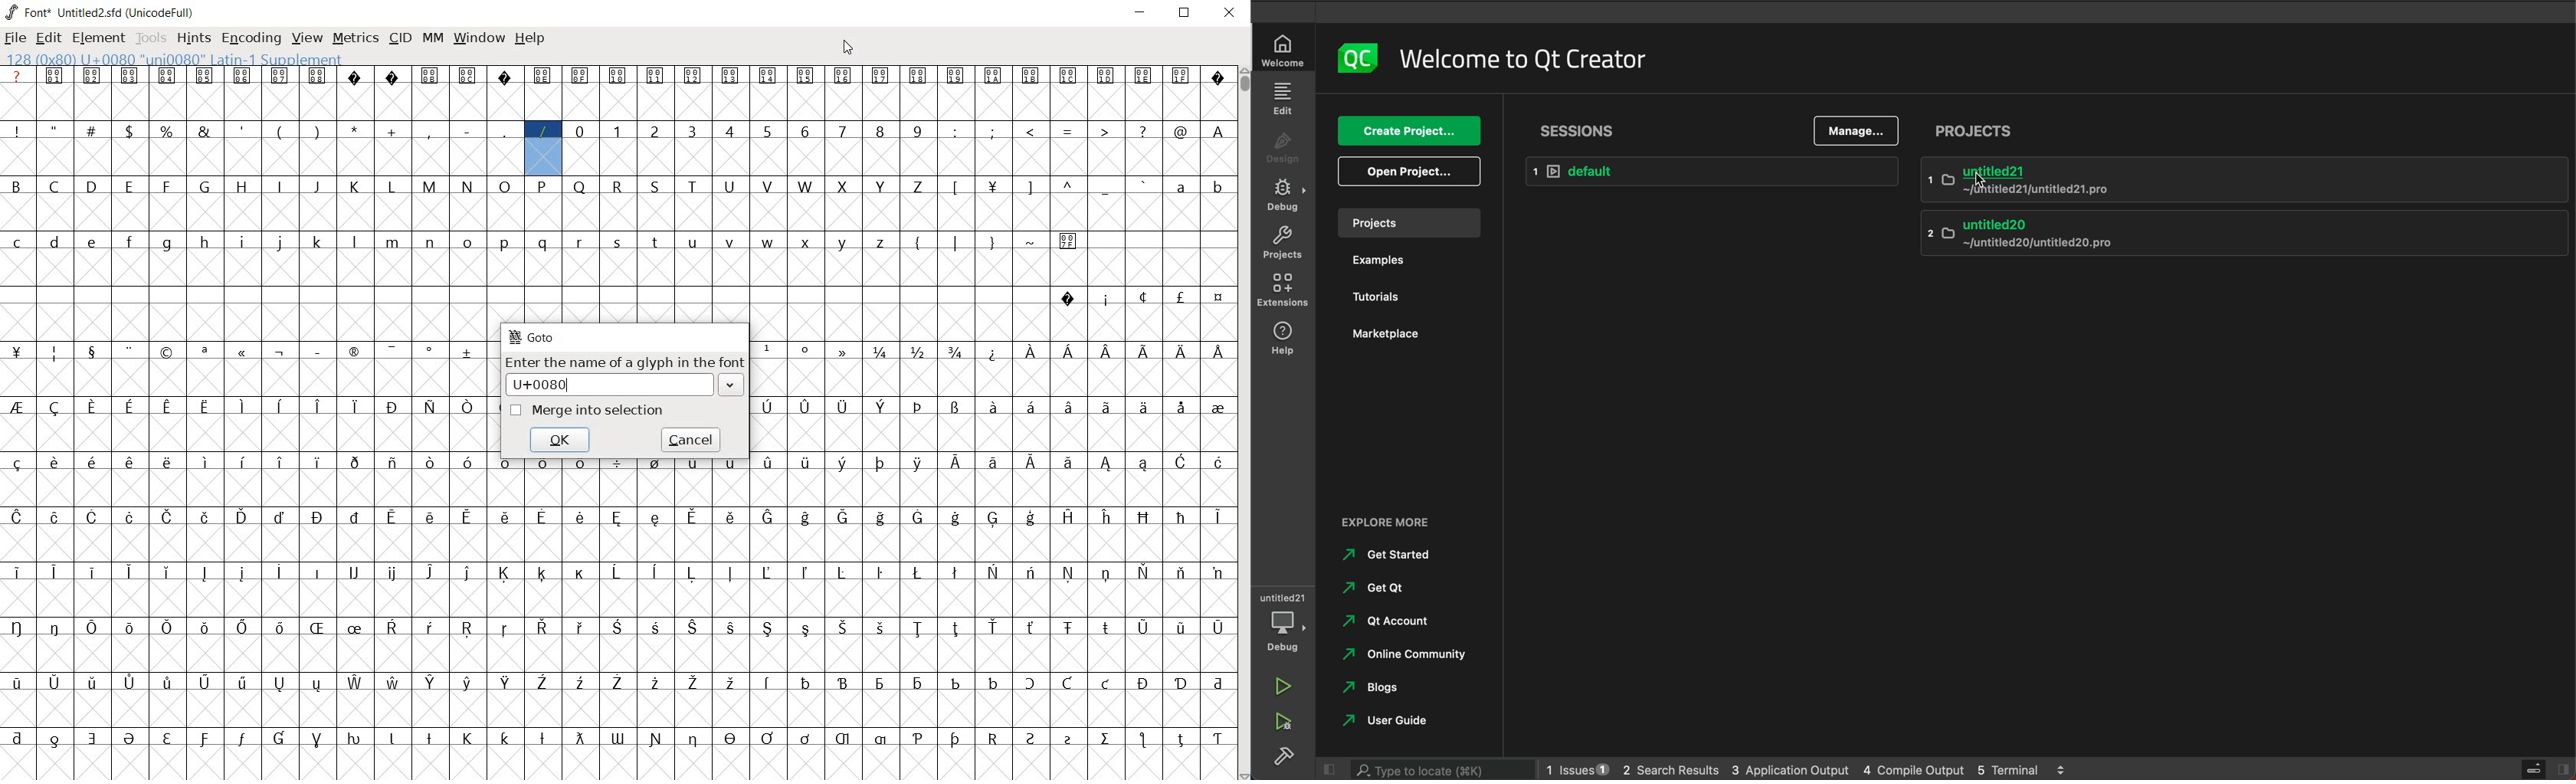 The height and width of the screenshot is (784, 2576). Describe the element at coordinates (94, 243) in the screenshot. I see `glyph` at that location.